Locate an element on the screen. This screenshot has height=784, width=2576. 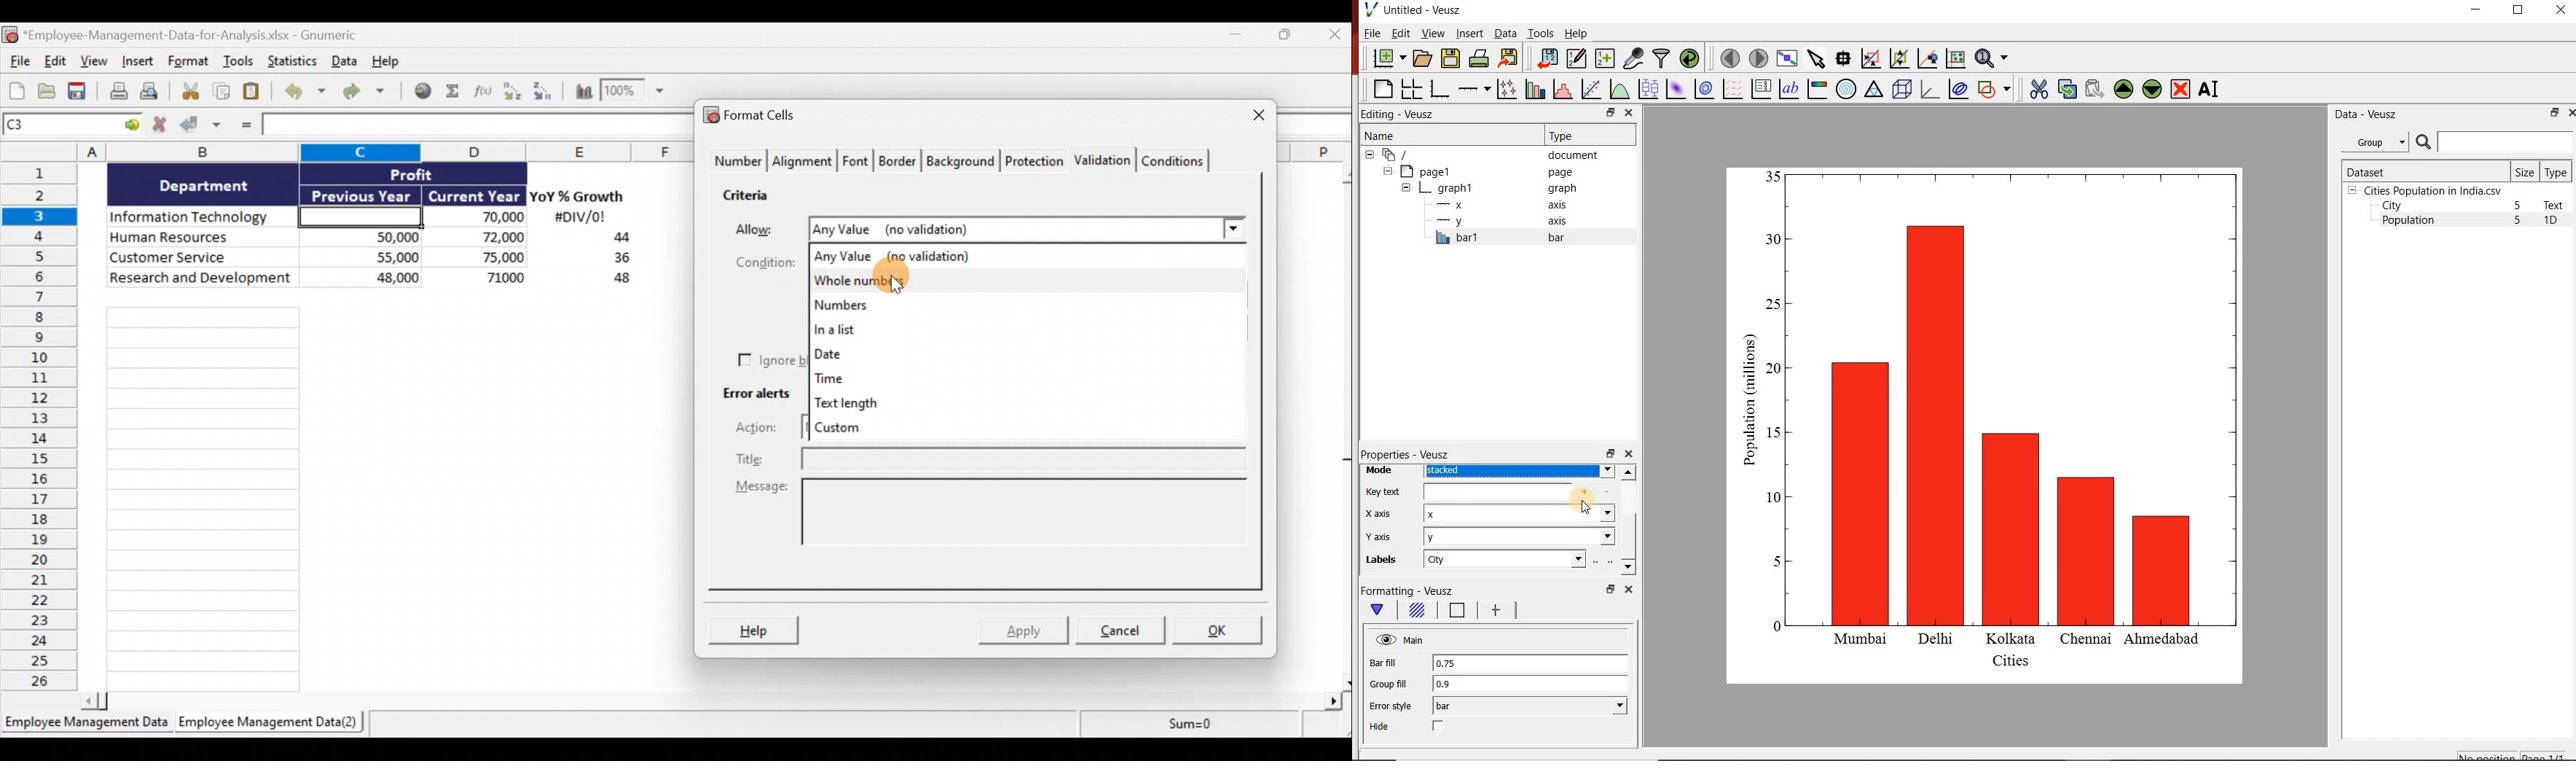
Cell name C1 is located at coordinates (59, 126).